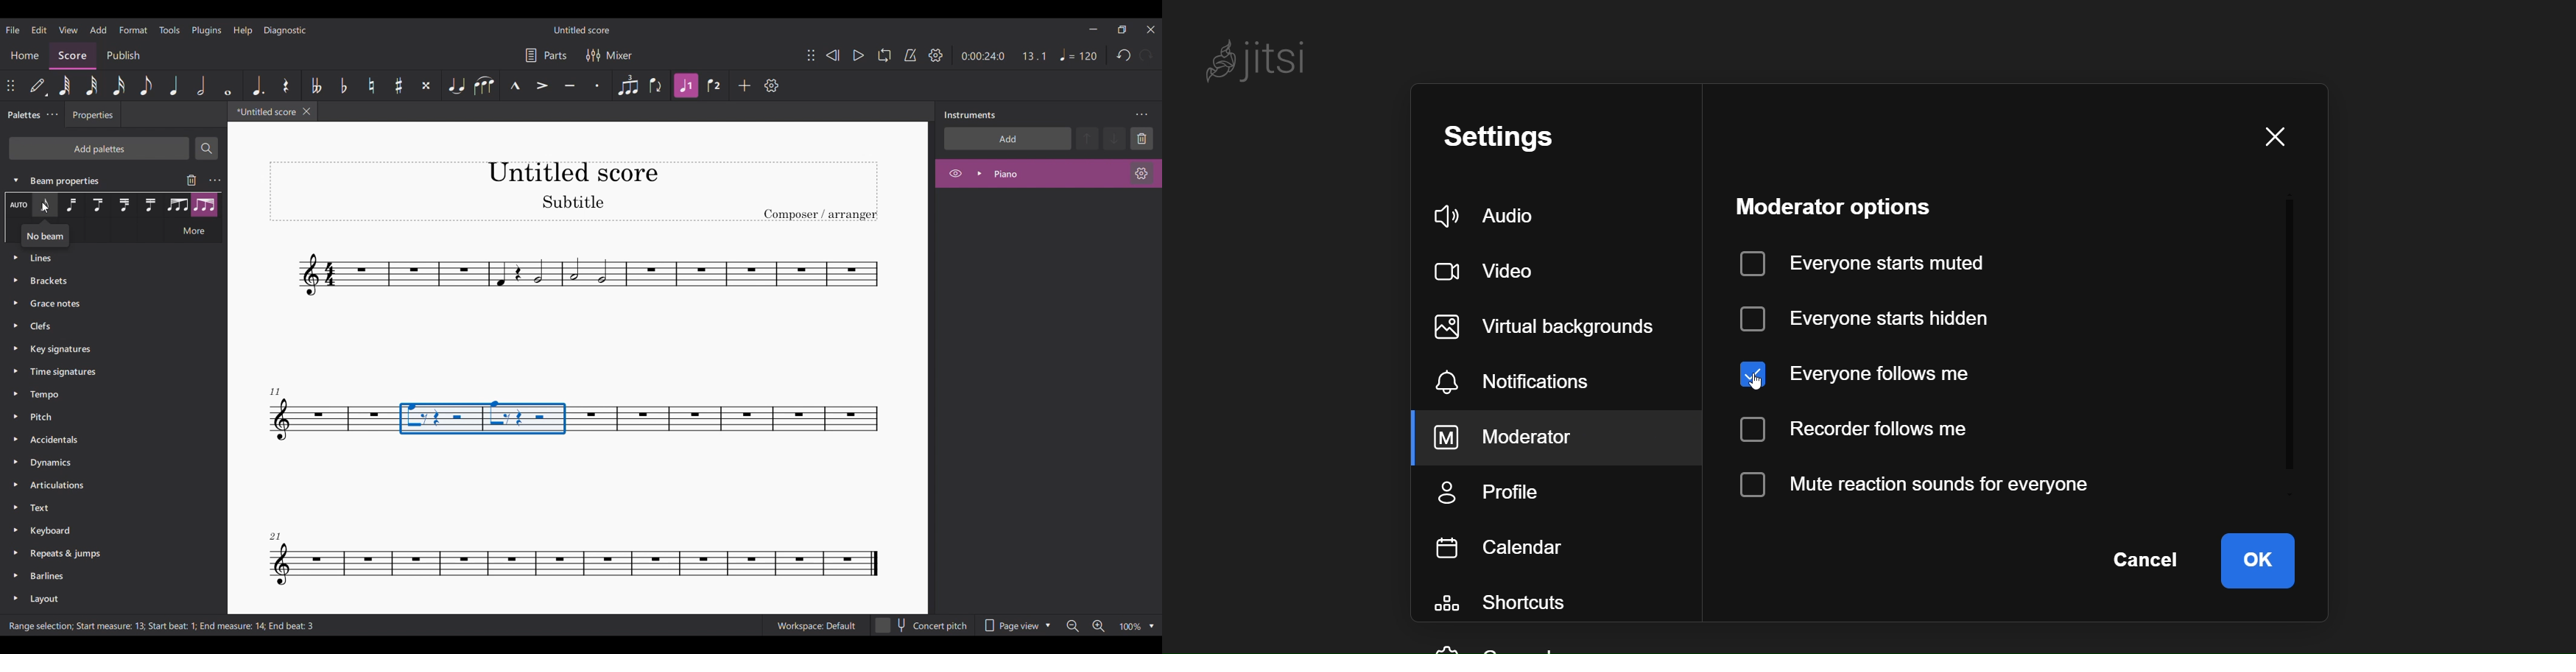  Describe the element at coordinates (1258, 56) in the screenshot. I see `jitsi` at that location.